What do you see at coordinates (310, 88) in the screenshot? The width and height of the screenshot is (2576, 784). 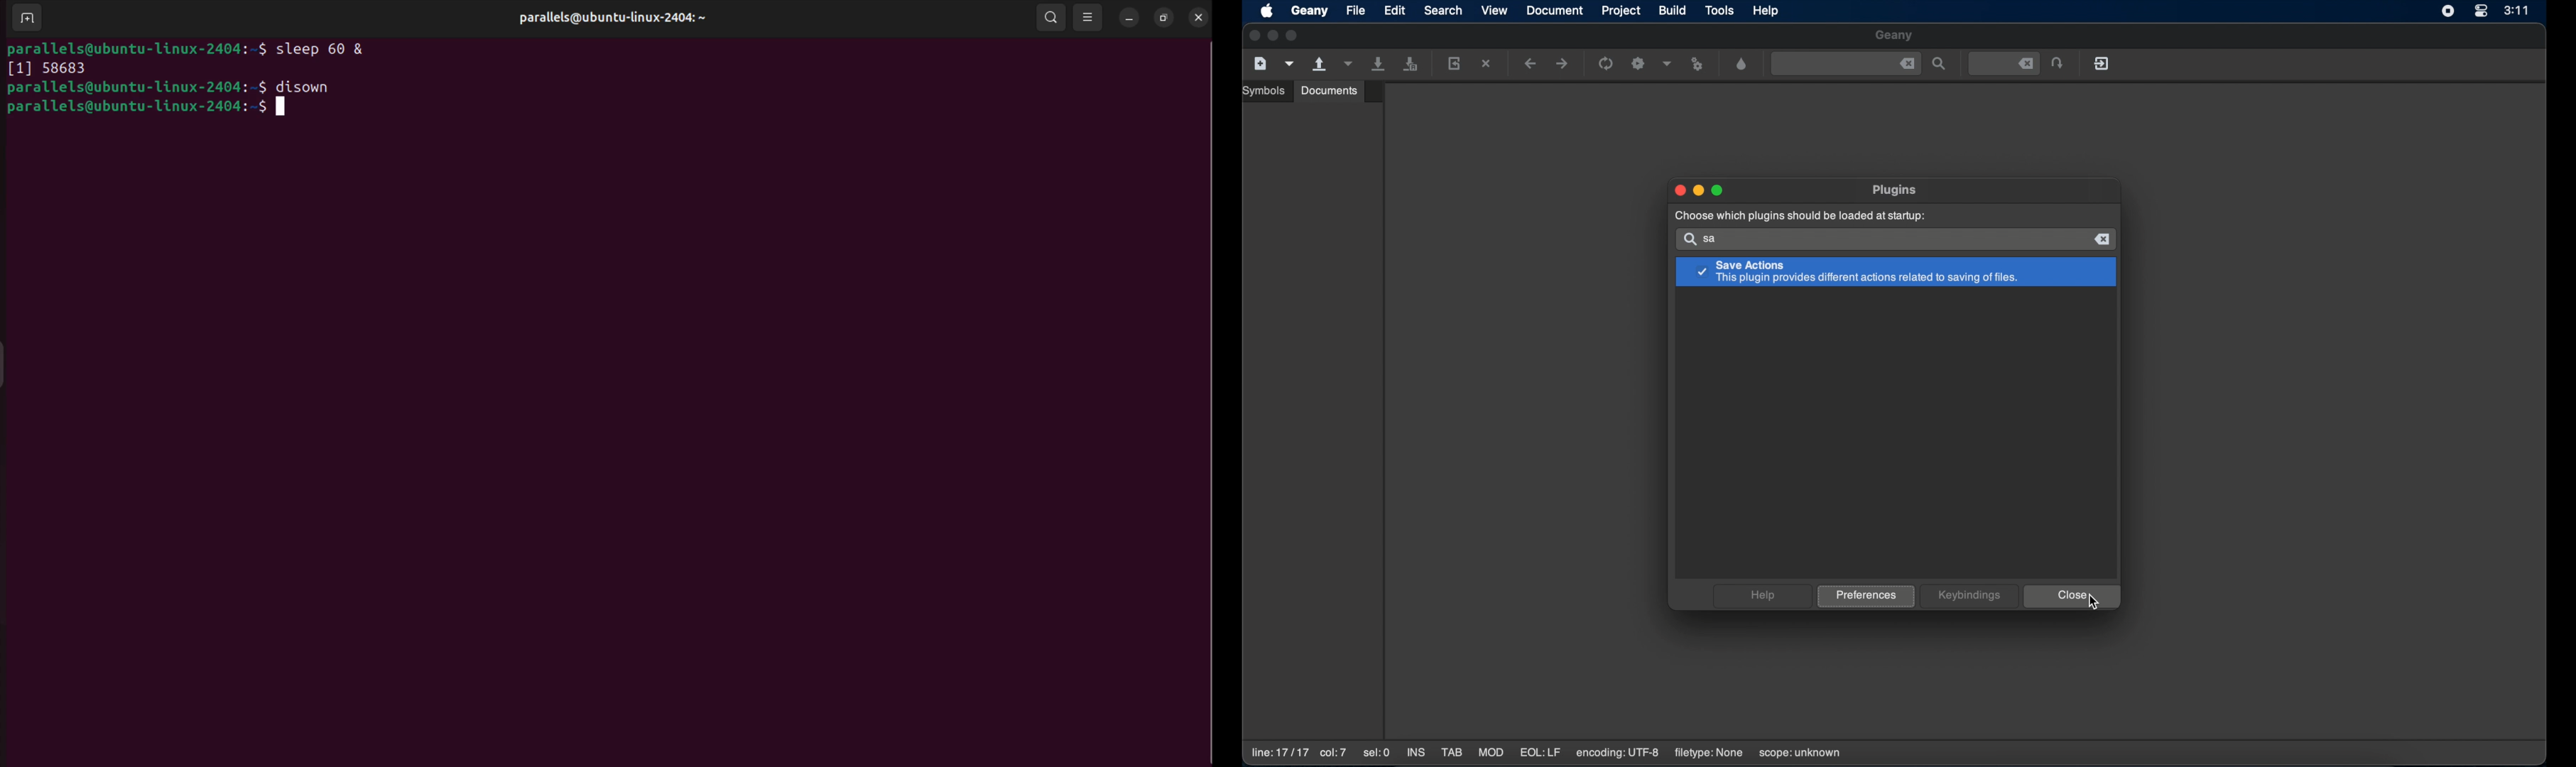 I see `disown` at bounding box center [310, 88].